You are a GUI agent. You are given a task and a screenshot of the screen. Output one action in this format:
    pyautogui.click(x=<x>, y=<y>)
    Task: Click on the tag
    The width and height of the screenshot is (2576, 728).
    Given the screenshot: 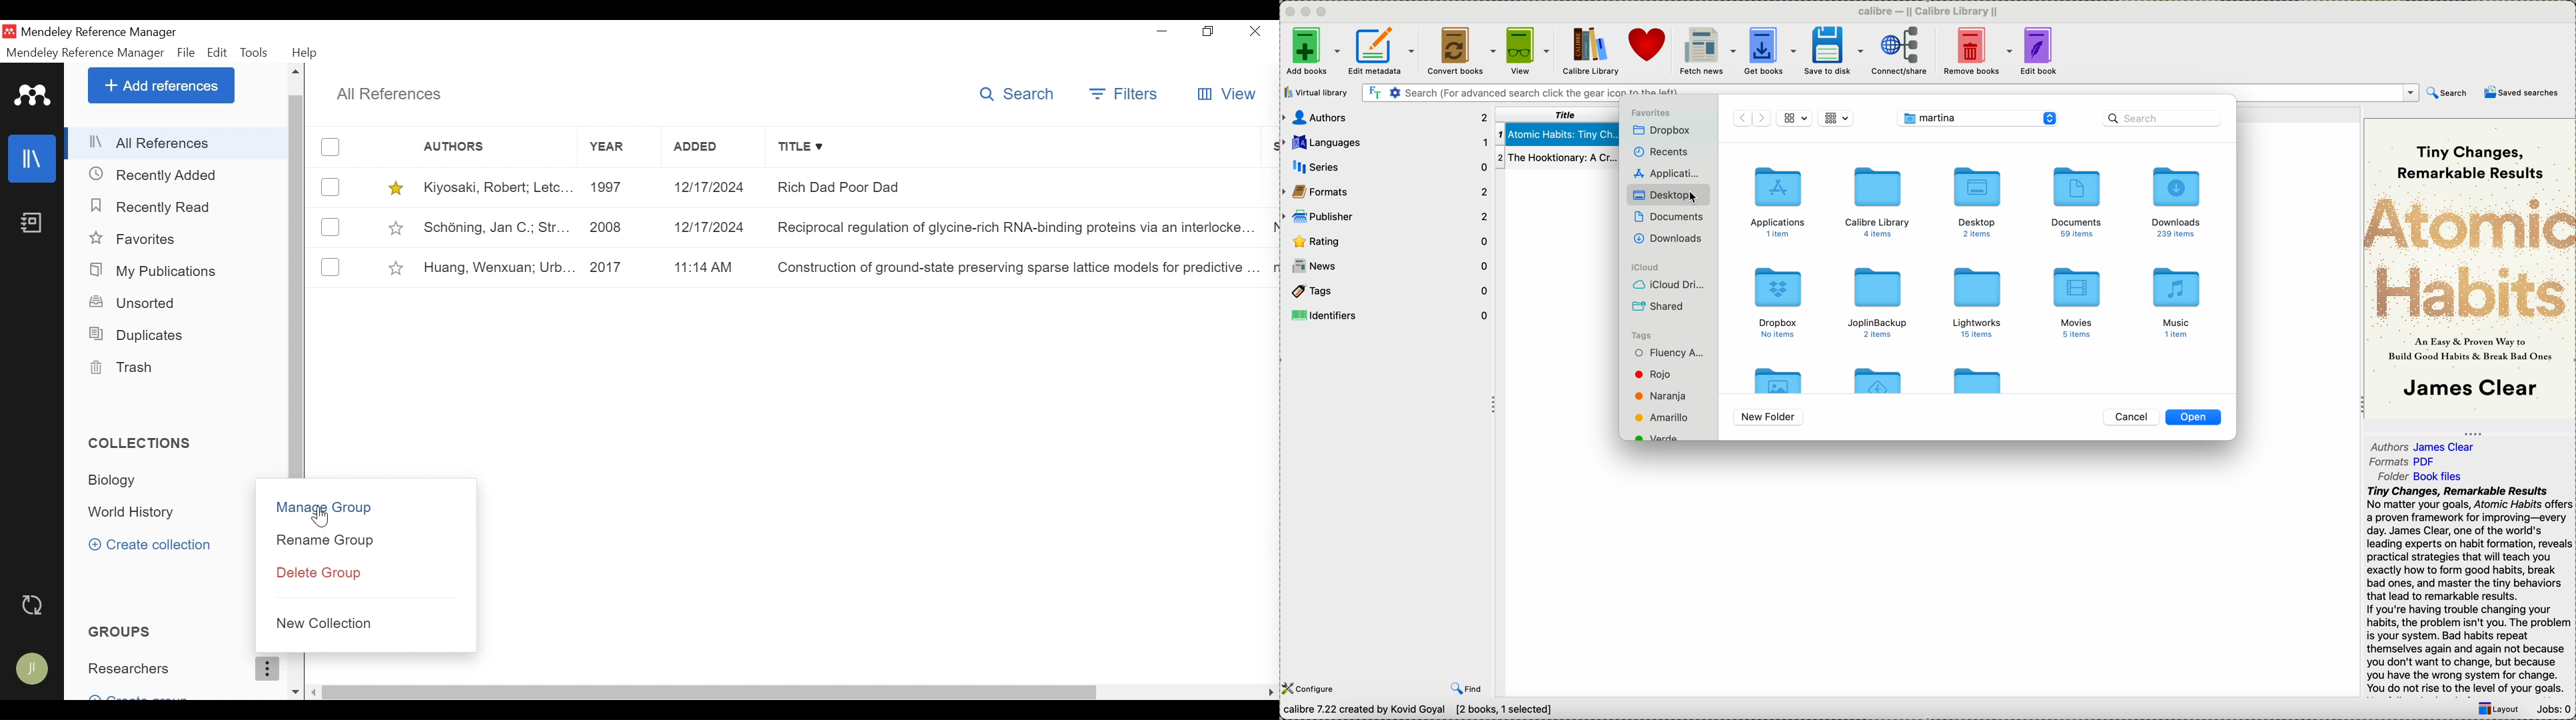 What is the action you would take?
    pyautogui.click(x=1660, y=375)
    